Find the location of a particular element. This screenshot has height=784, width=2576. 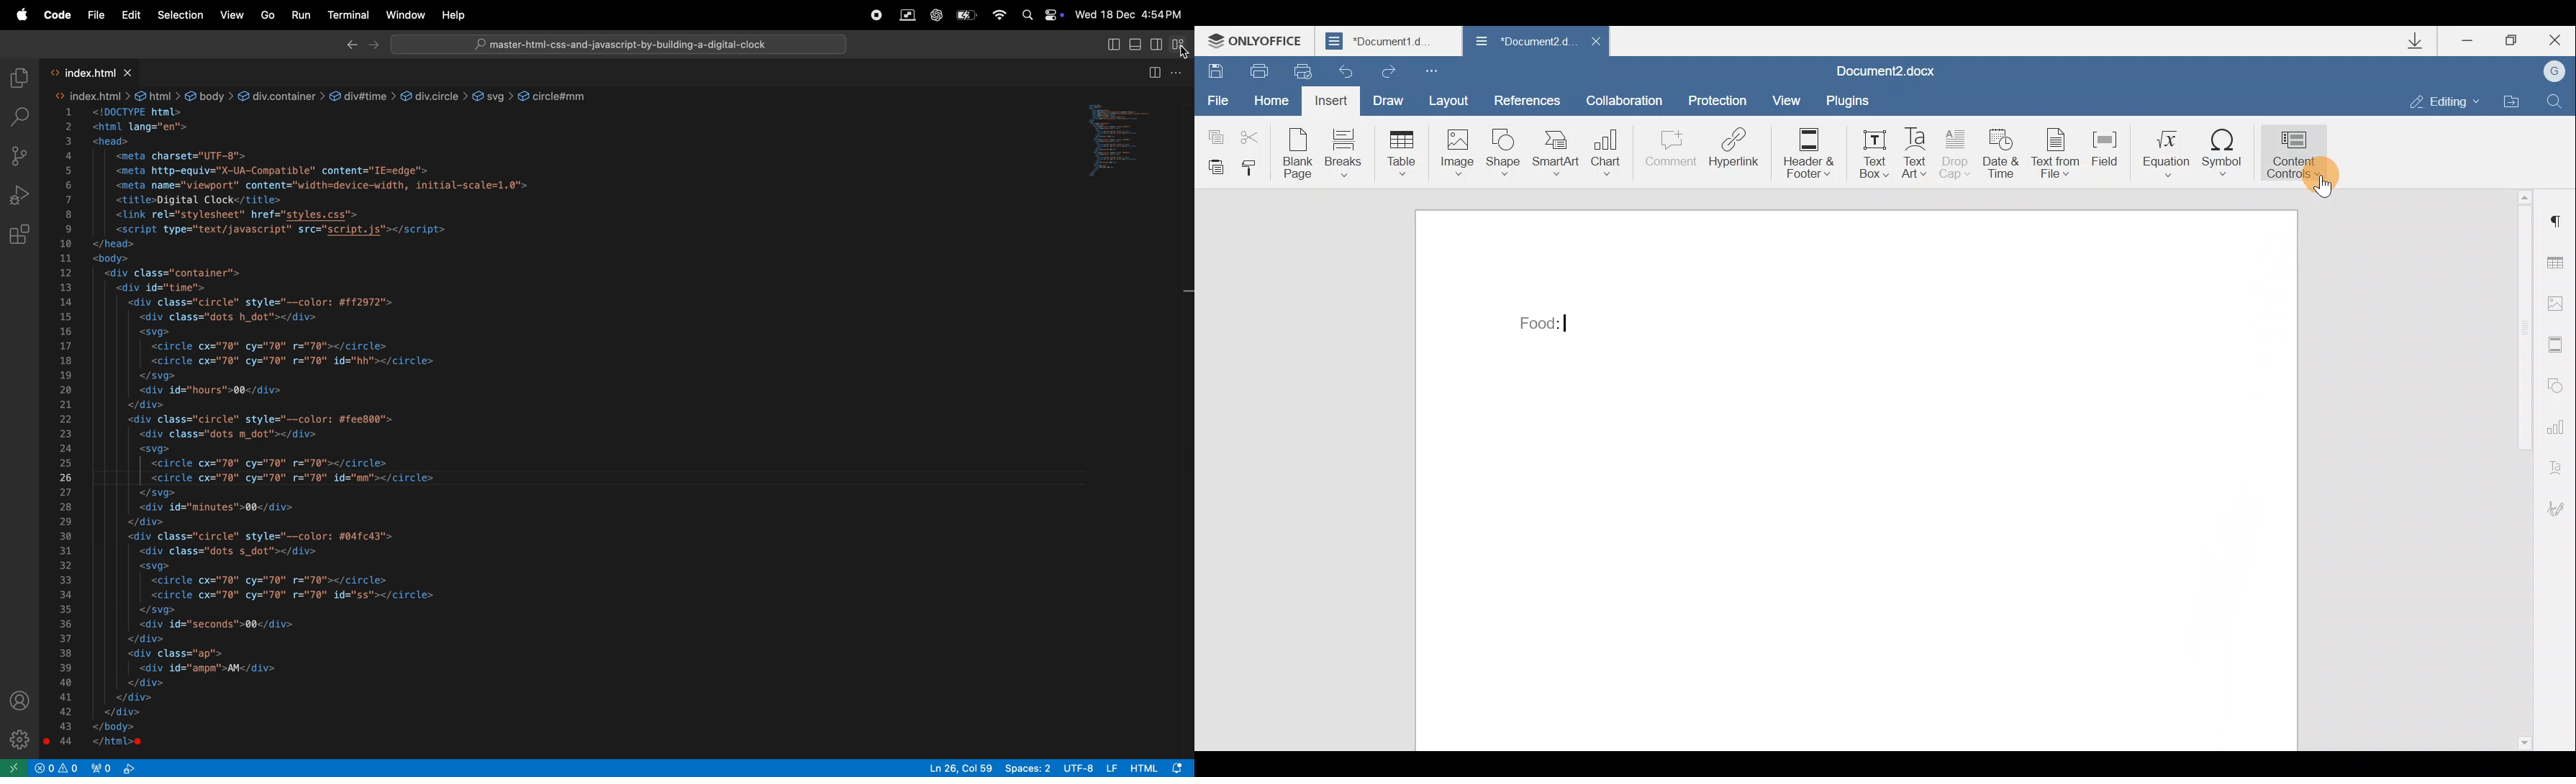

<> index.html > @ html > @ body > &@ div.container > @ div#time > @ div.circle > @ svg > @ circle#mm is located at coordinates (323, 96).